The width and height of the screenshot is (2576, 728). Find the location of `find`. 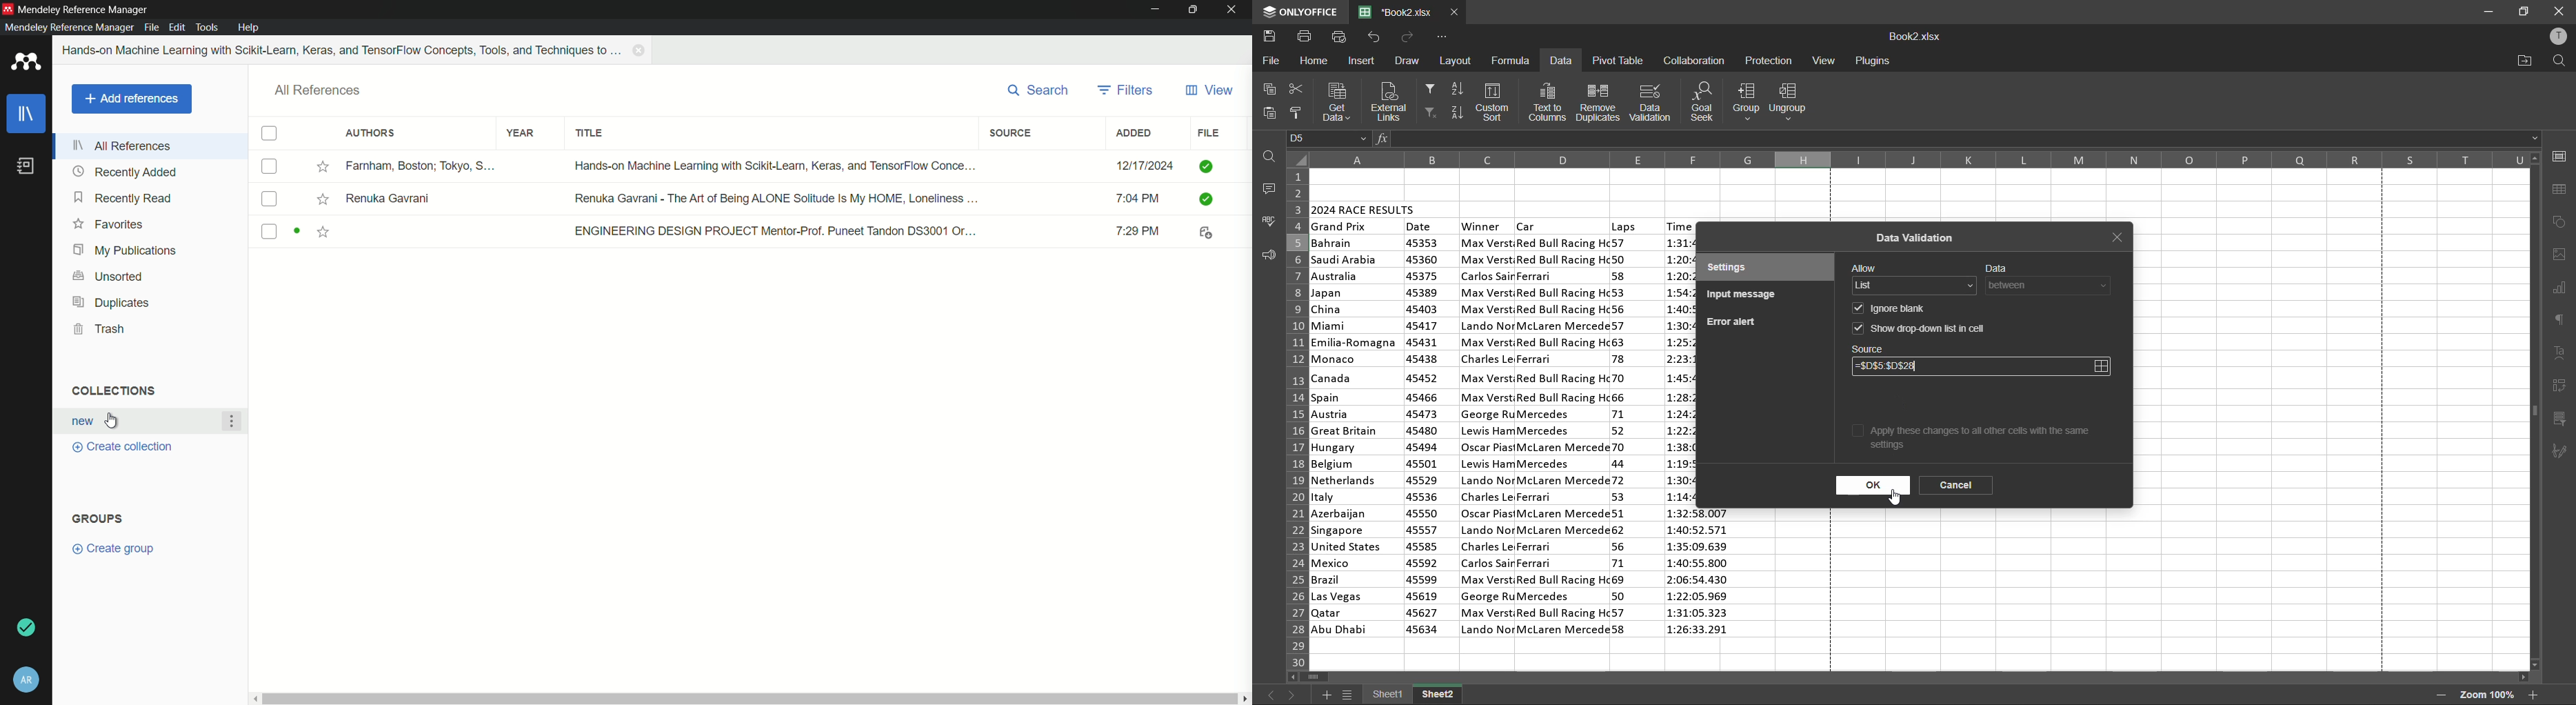

find is located at coordinates (1271, 156).